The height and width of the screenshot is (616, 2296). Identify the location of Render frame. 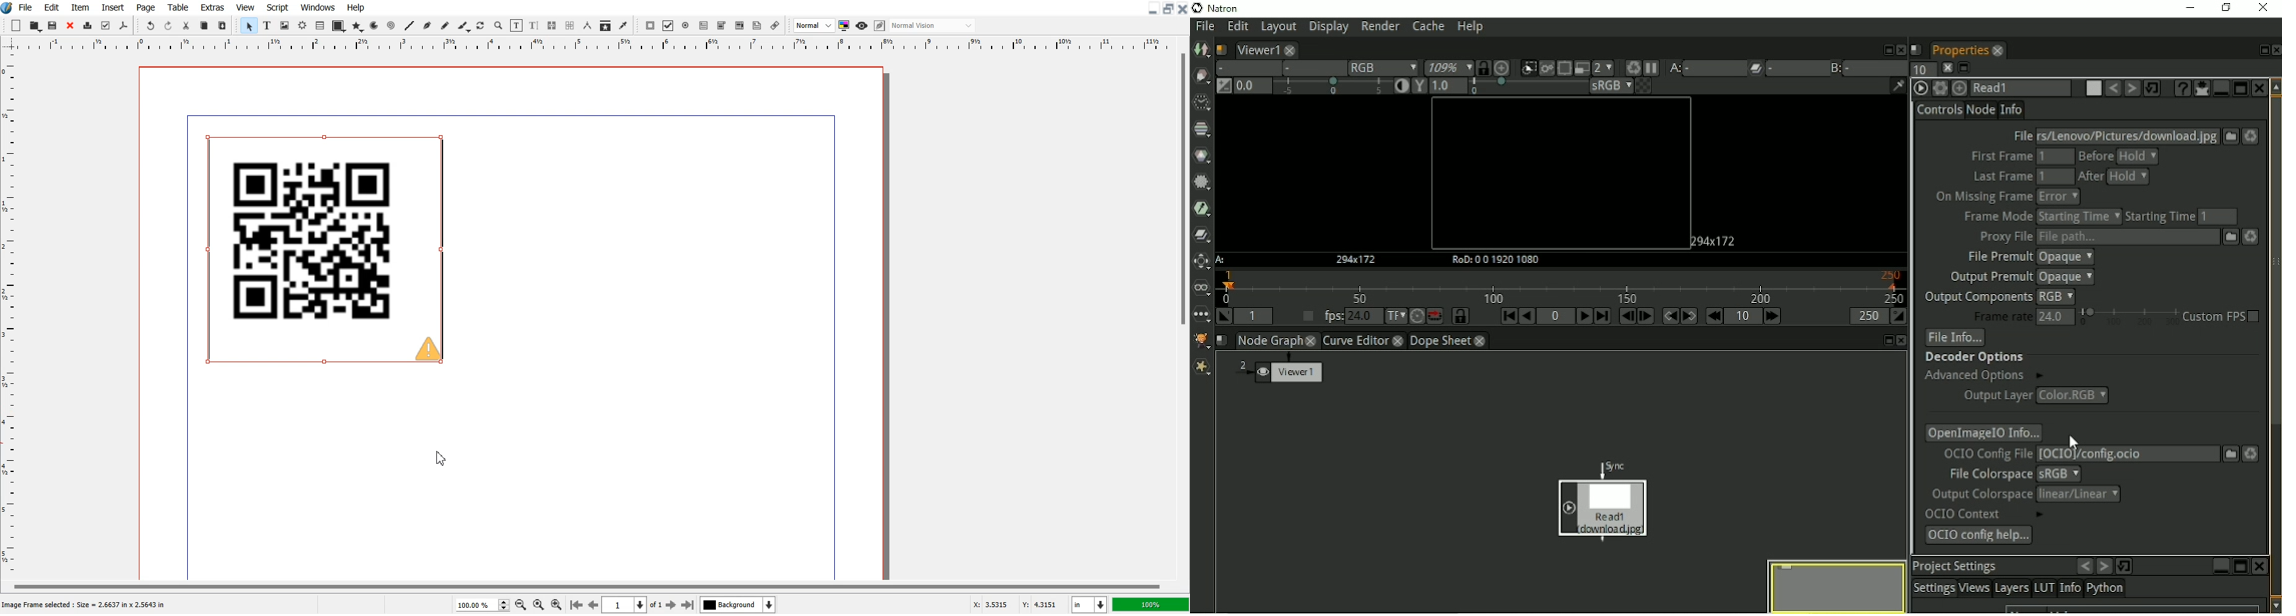
(303, 25).